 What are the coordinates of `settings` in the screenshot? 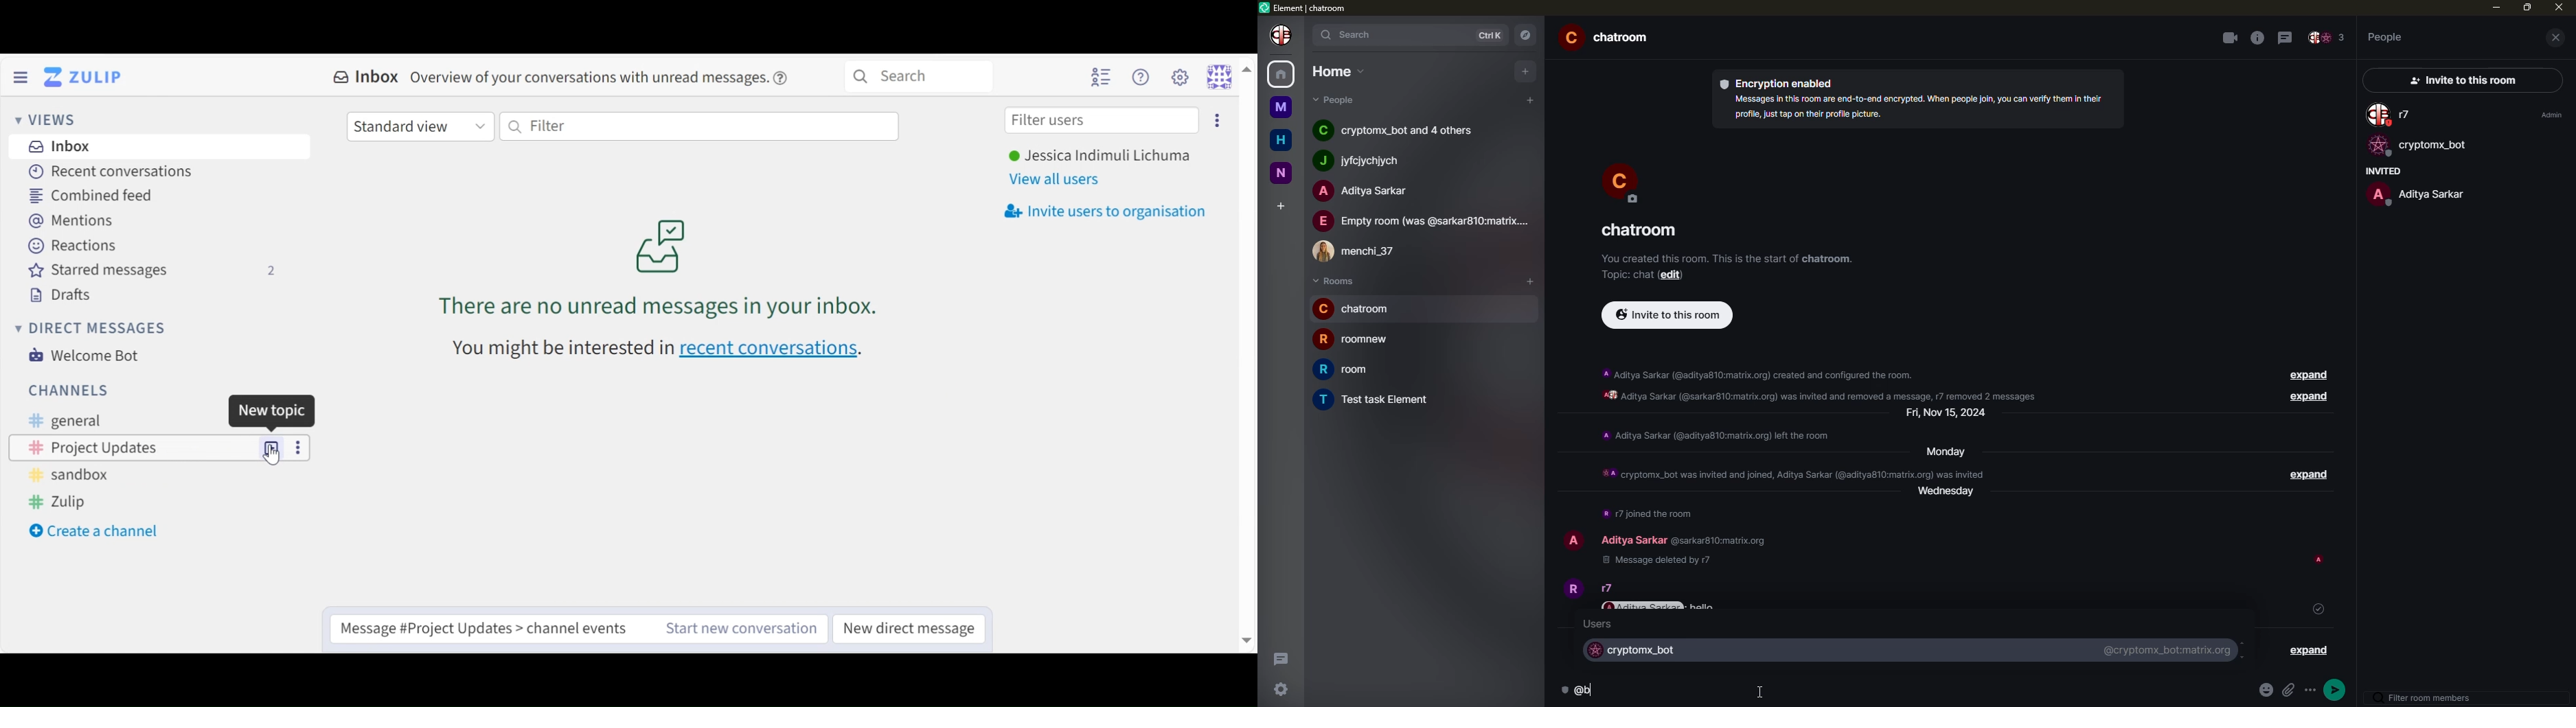 It's located at (1282, 688).